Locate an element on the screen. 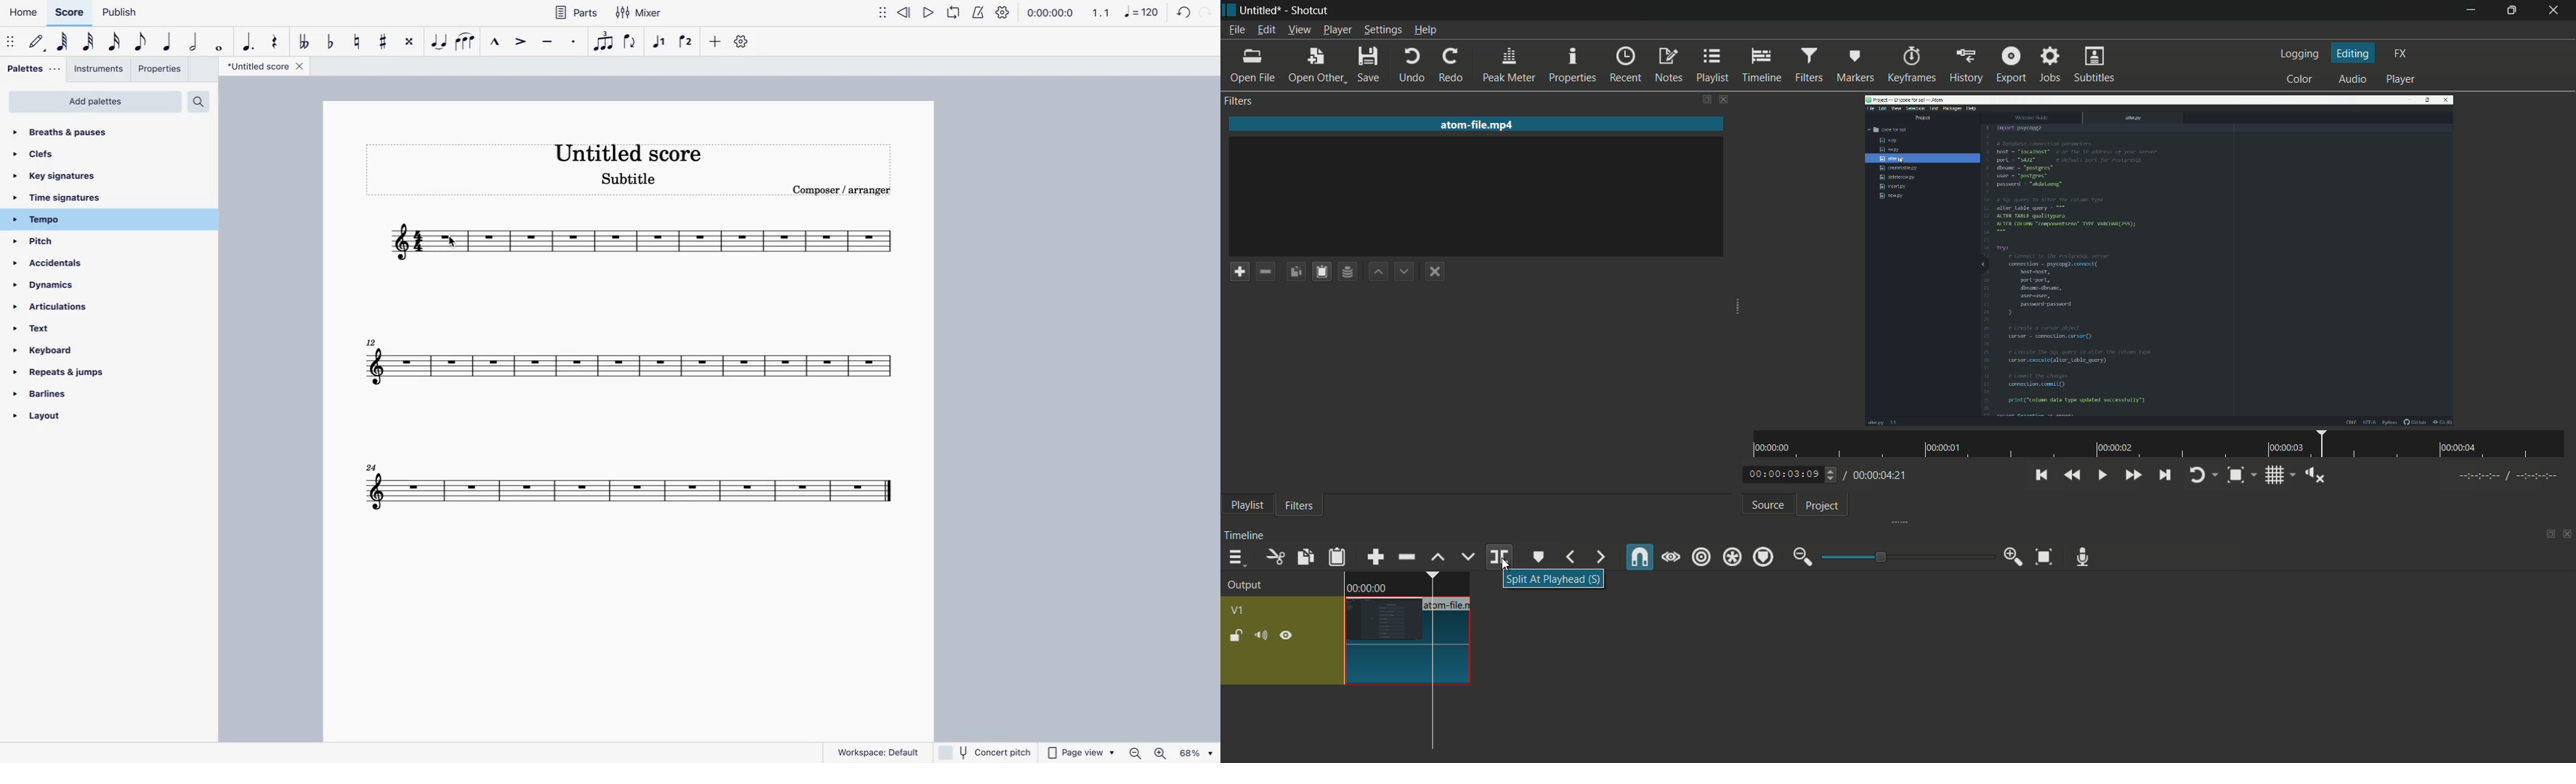  augmentative dot is located at coordinates (248, 41).